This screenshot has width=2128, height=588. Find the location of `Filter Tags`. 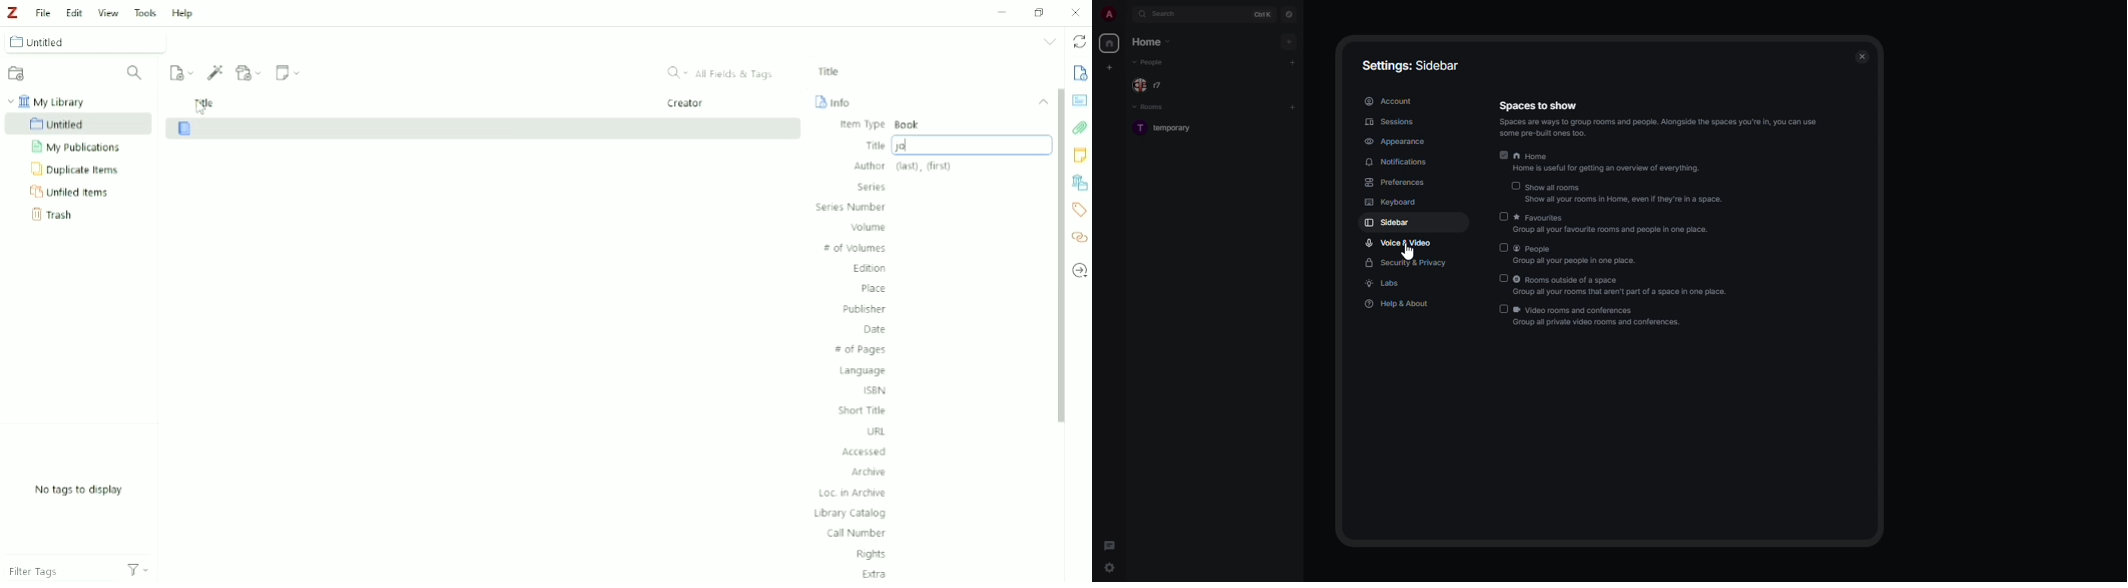

Filter Tags is located at coordinates (55, 568).